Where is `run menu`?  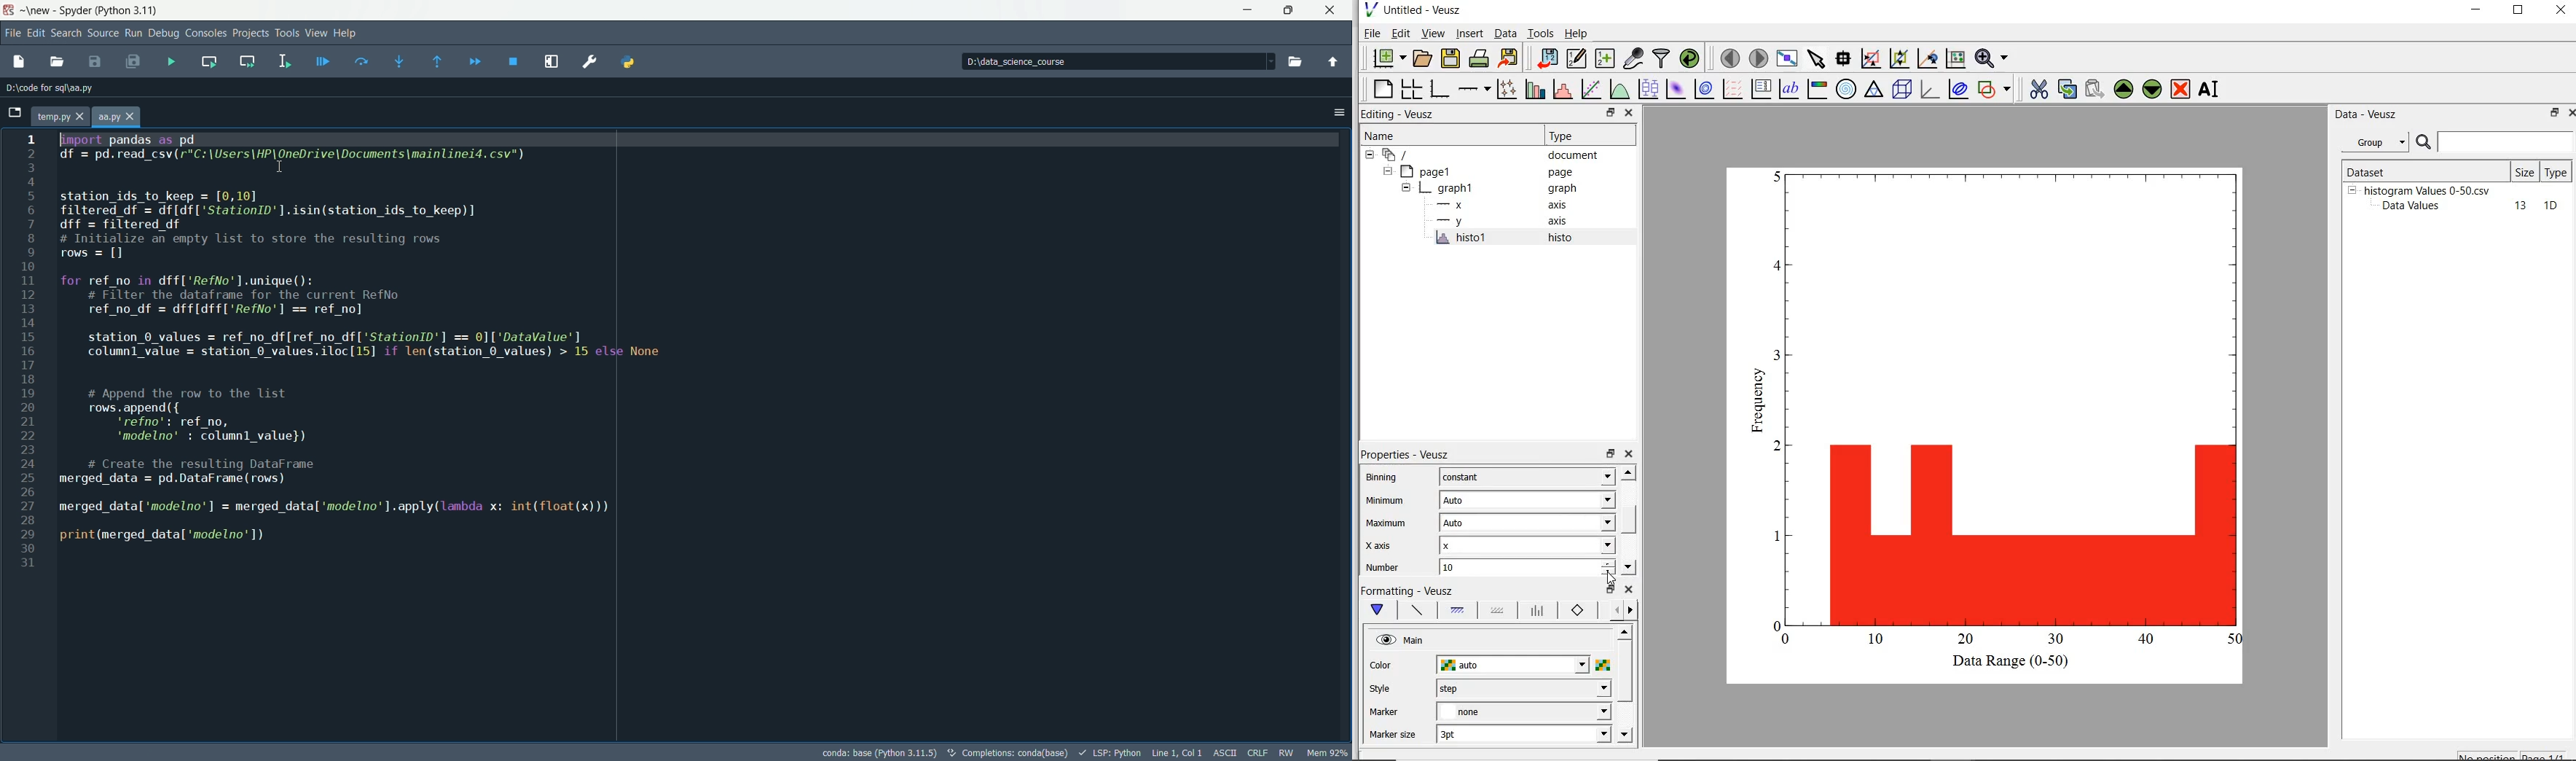 run menu is located at coordinates (132, 34).